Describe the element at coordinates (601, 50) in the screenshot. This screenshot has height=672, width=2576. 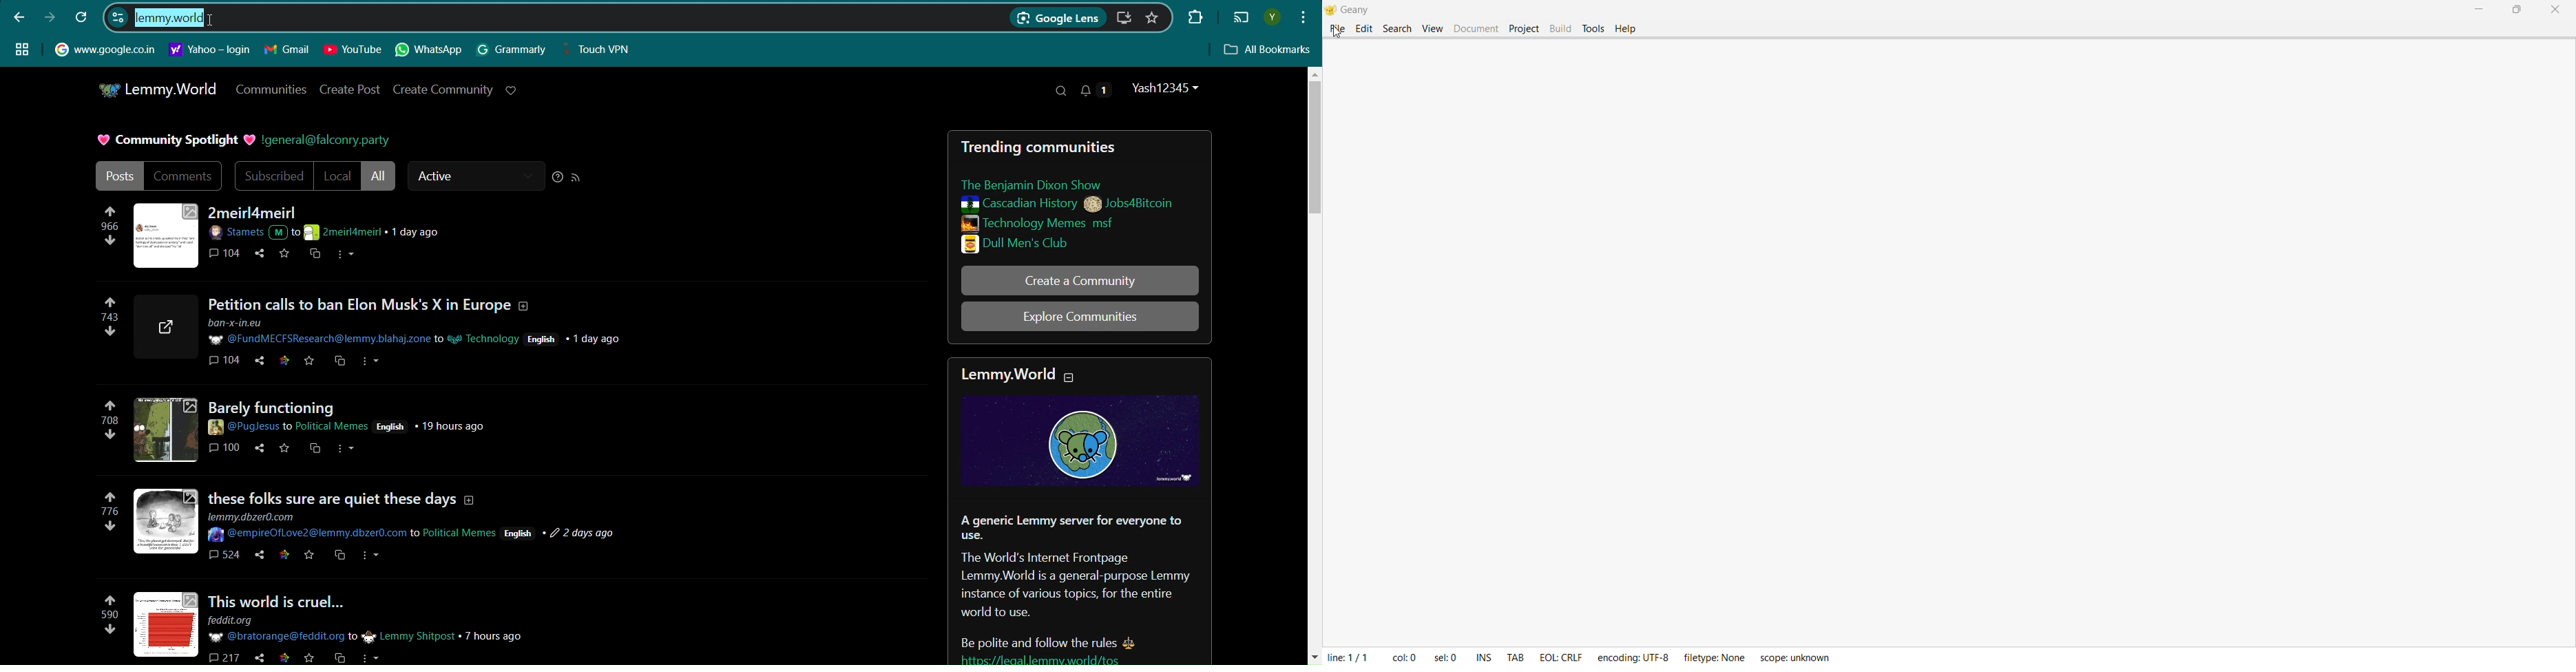
I see `Touch VPN` at that location.